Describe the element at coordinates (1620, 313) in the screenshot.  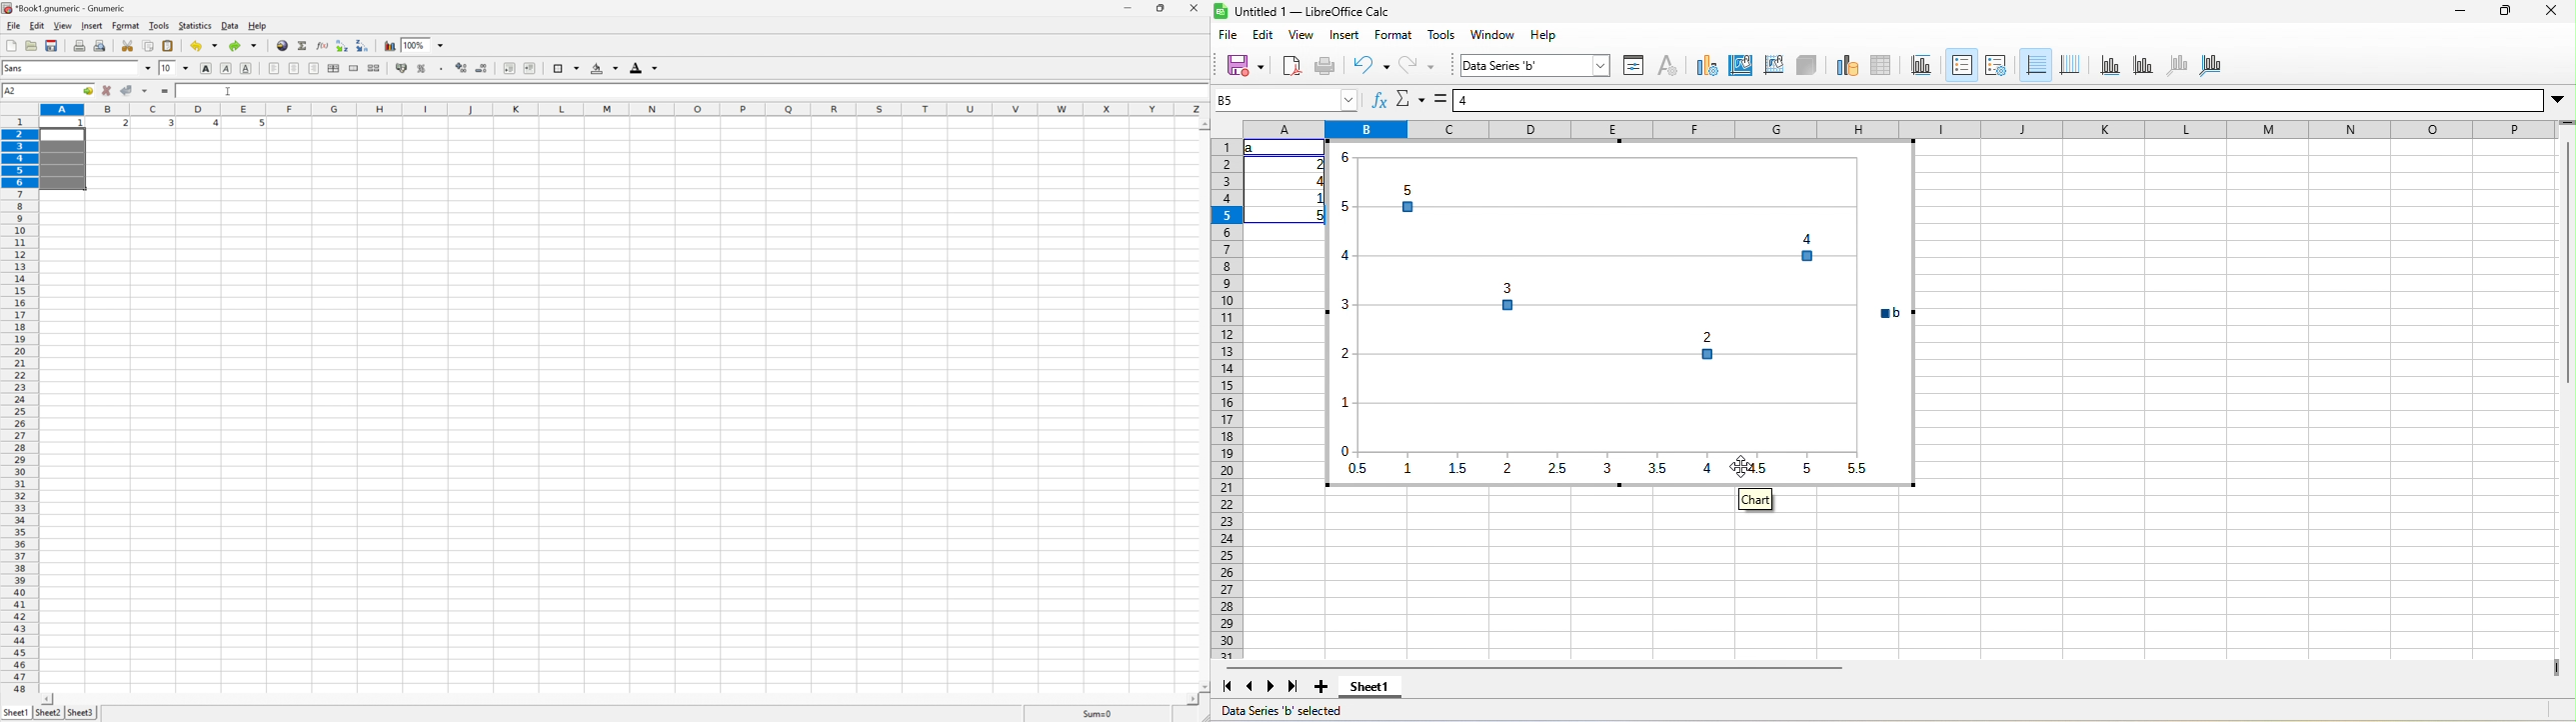
I see `Inserted a scatter plot with marker` at that location.